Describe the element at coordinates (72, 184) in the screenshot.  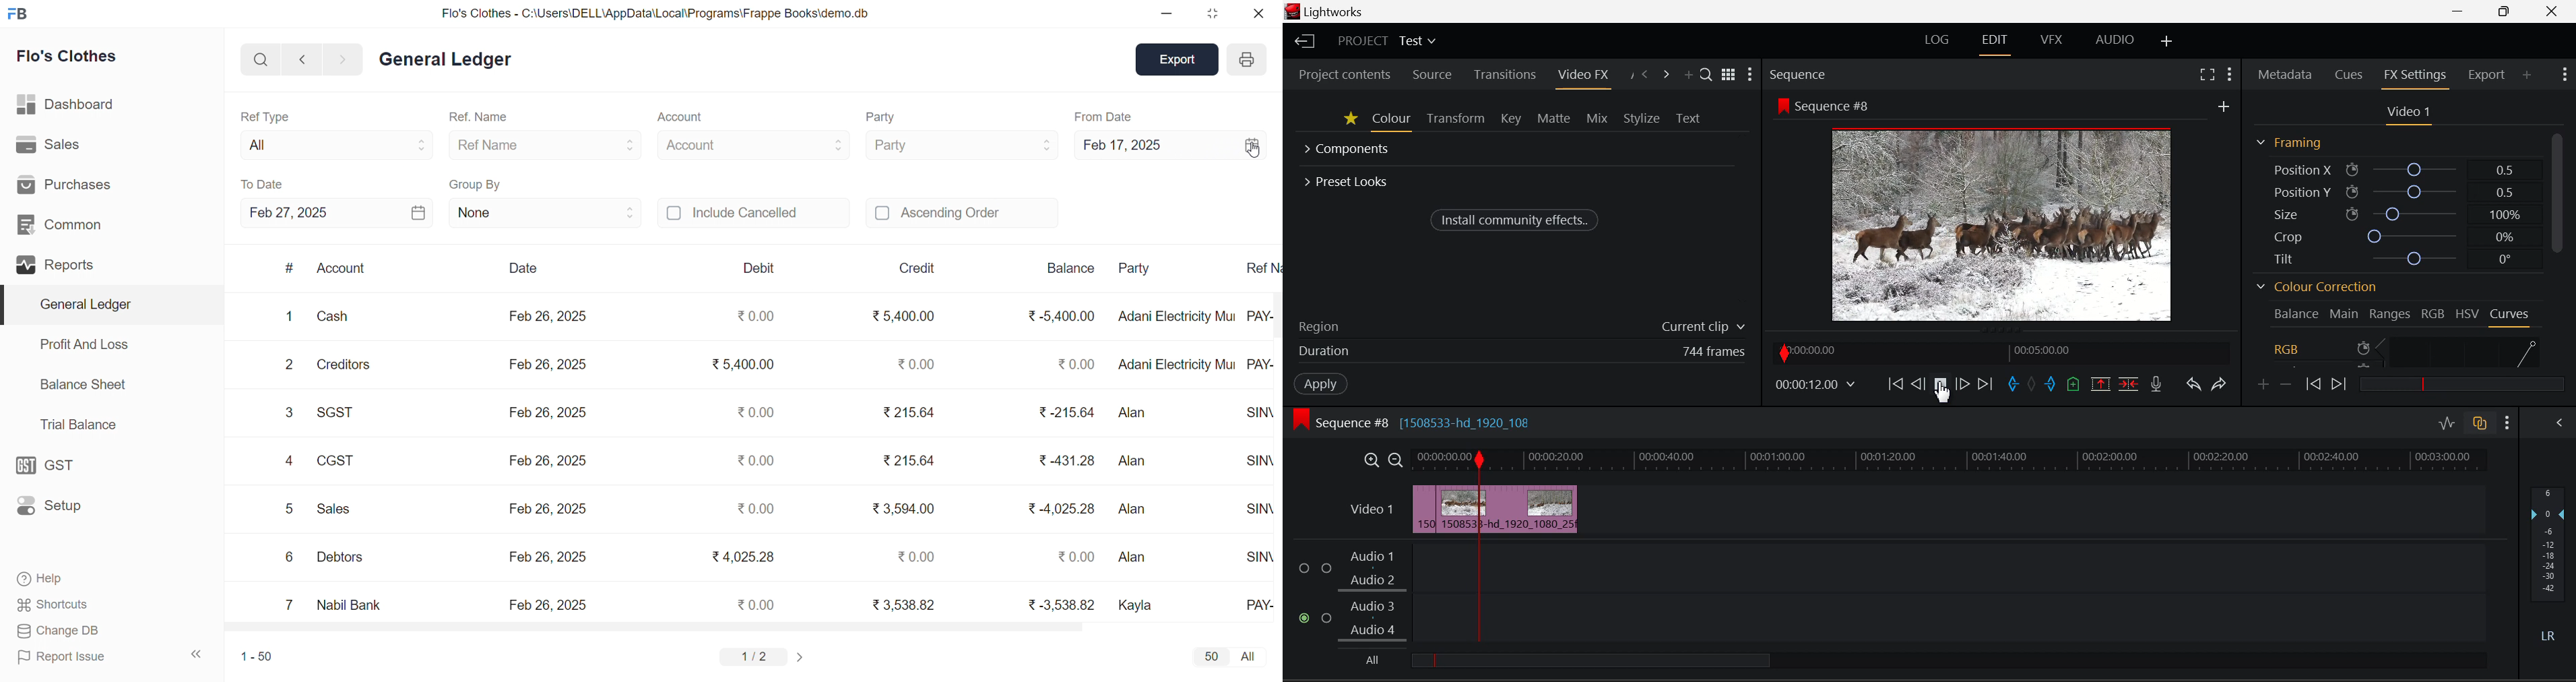
I see `Purchases` at that location.